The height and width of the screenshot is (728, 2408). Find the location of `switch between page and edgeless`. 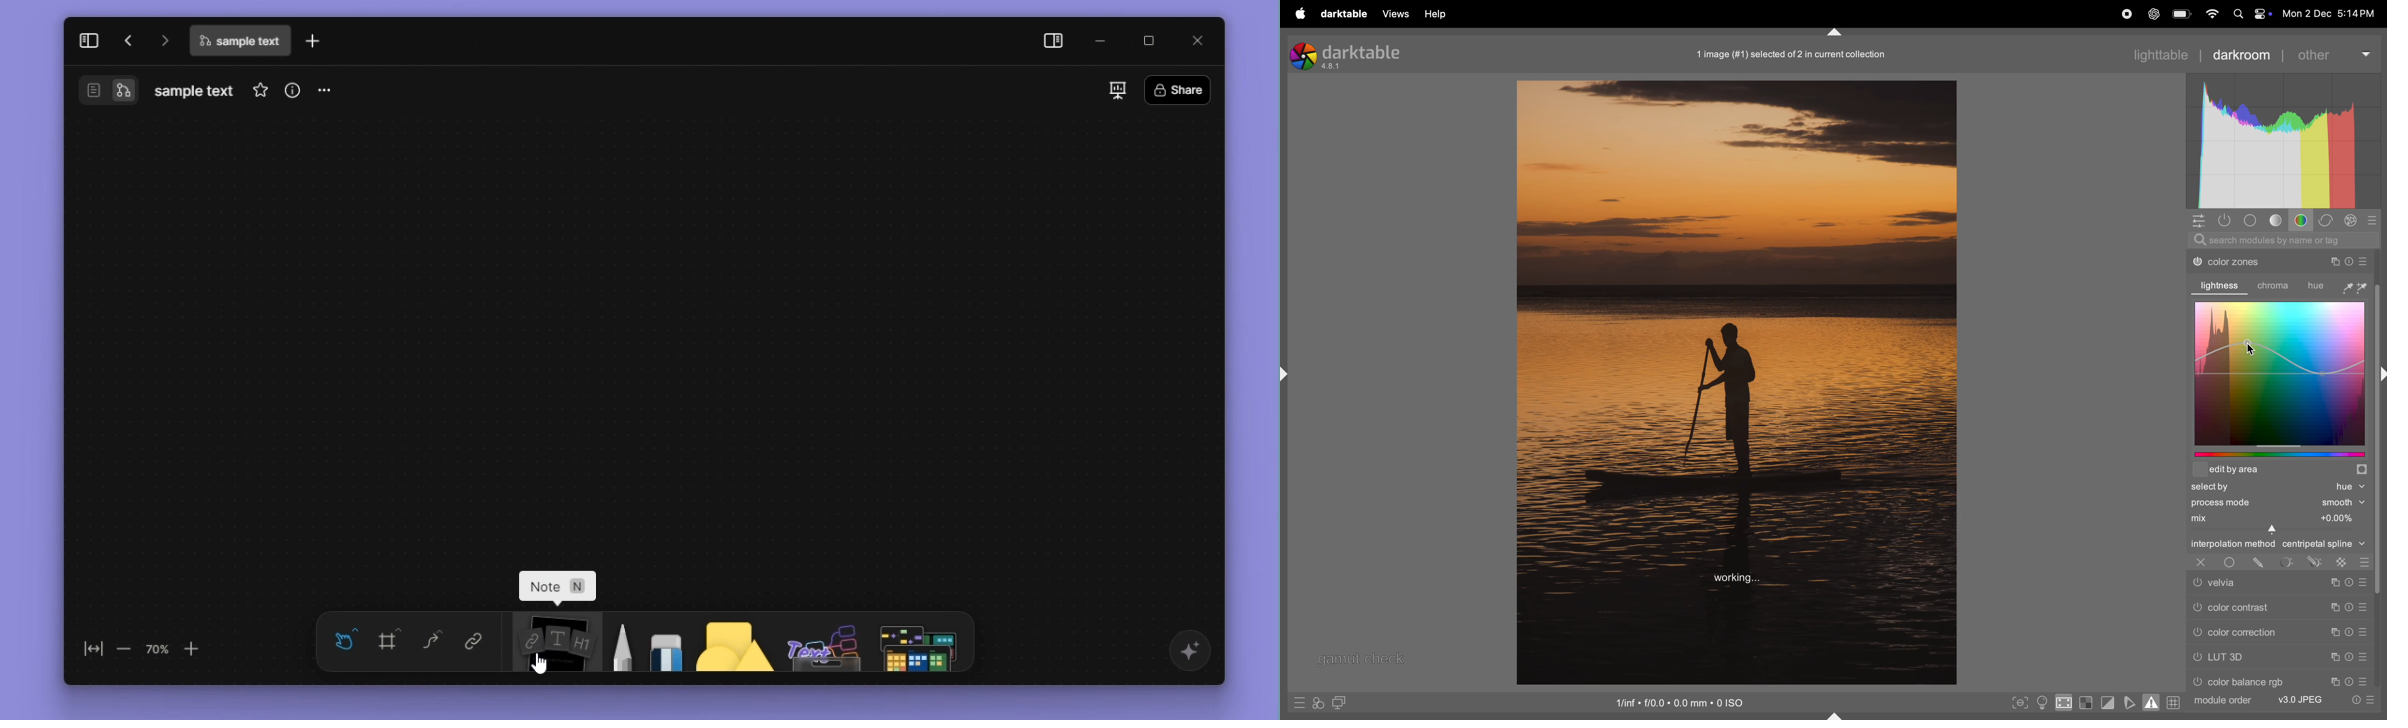

switch between page and edgeless is located at coordinates (108, 92).